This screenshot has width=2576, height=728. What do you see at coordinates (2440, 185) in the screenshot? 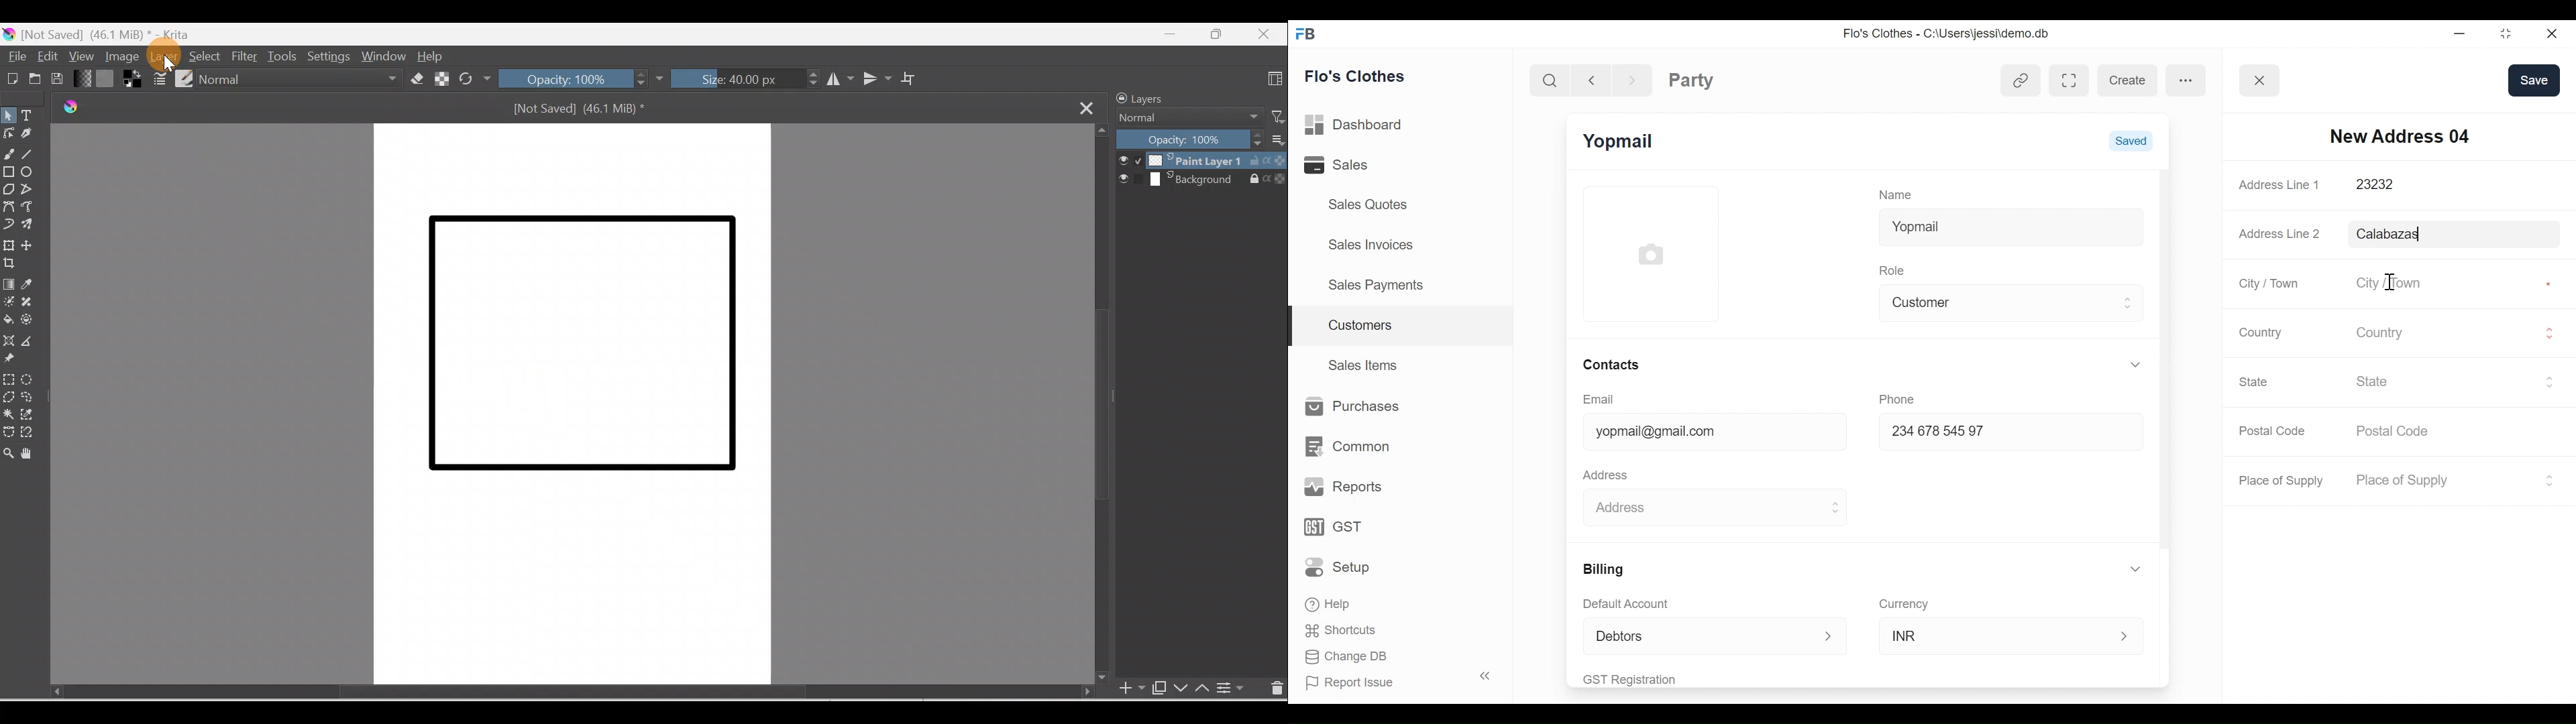
I see `23232` at bounding box center [2440, 185].